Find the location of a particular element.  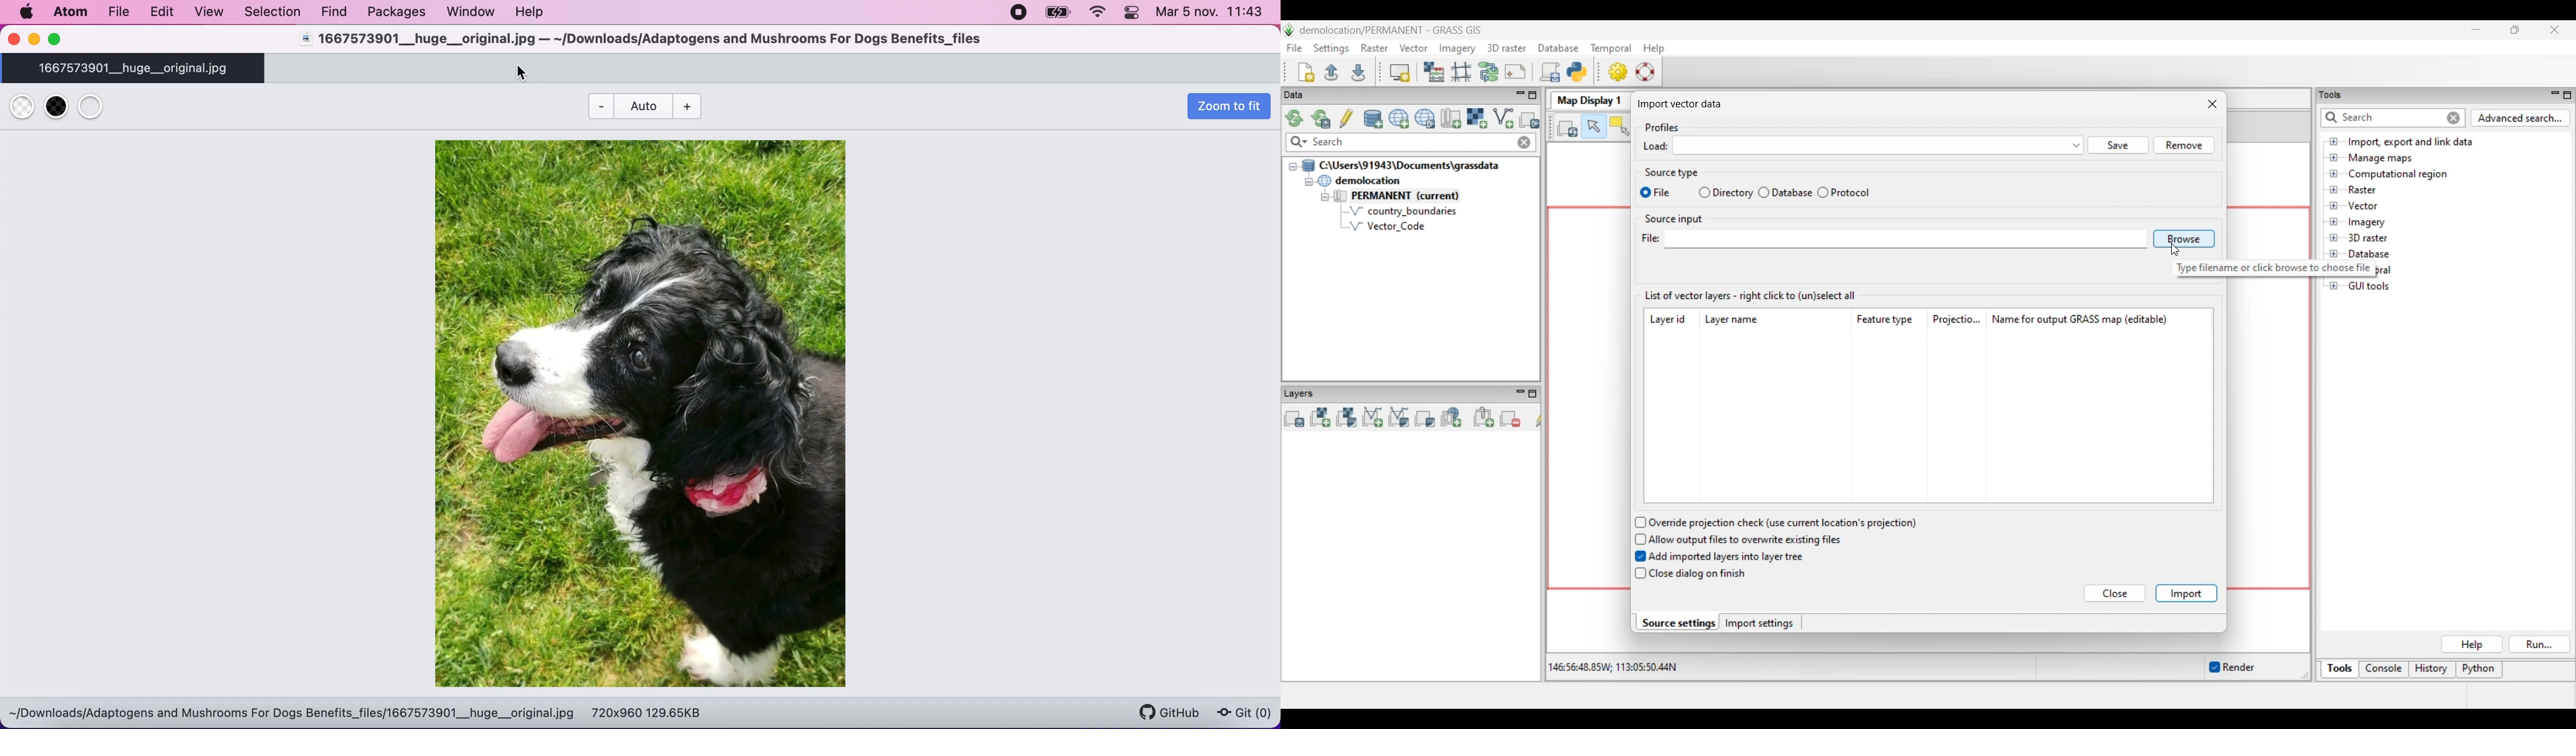

zoom out is located at coordinates (598, 105).